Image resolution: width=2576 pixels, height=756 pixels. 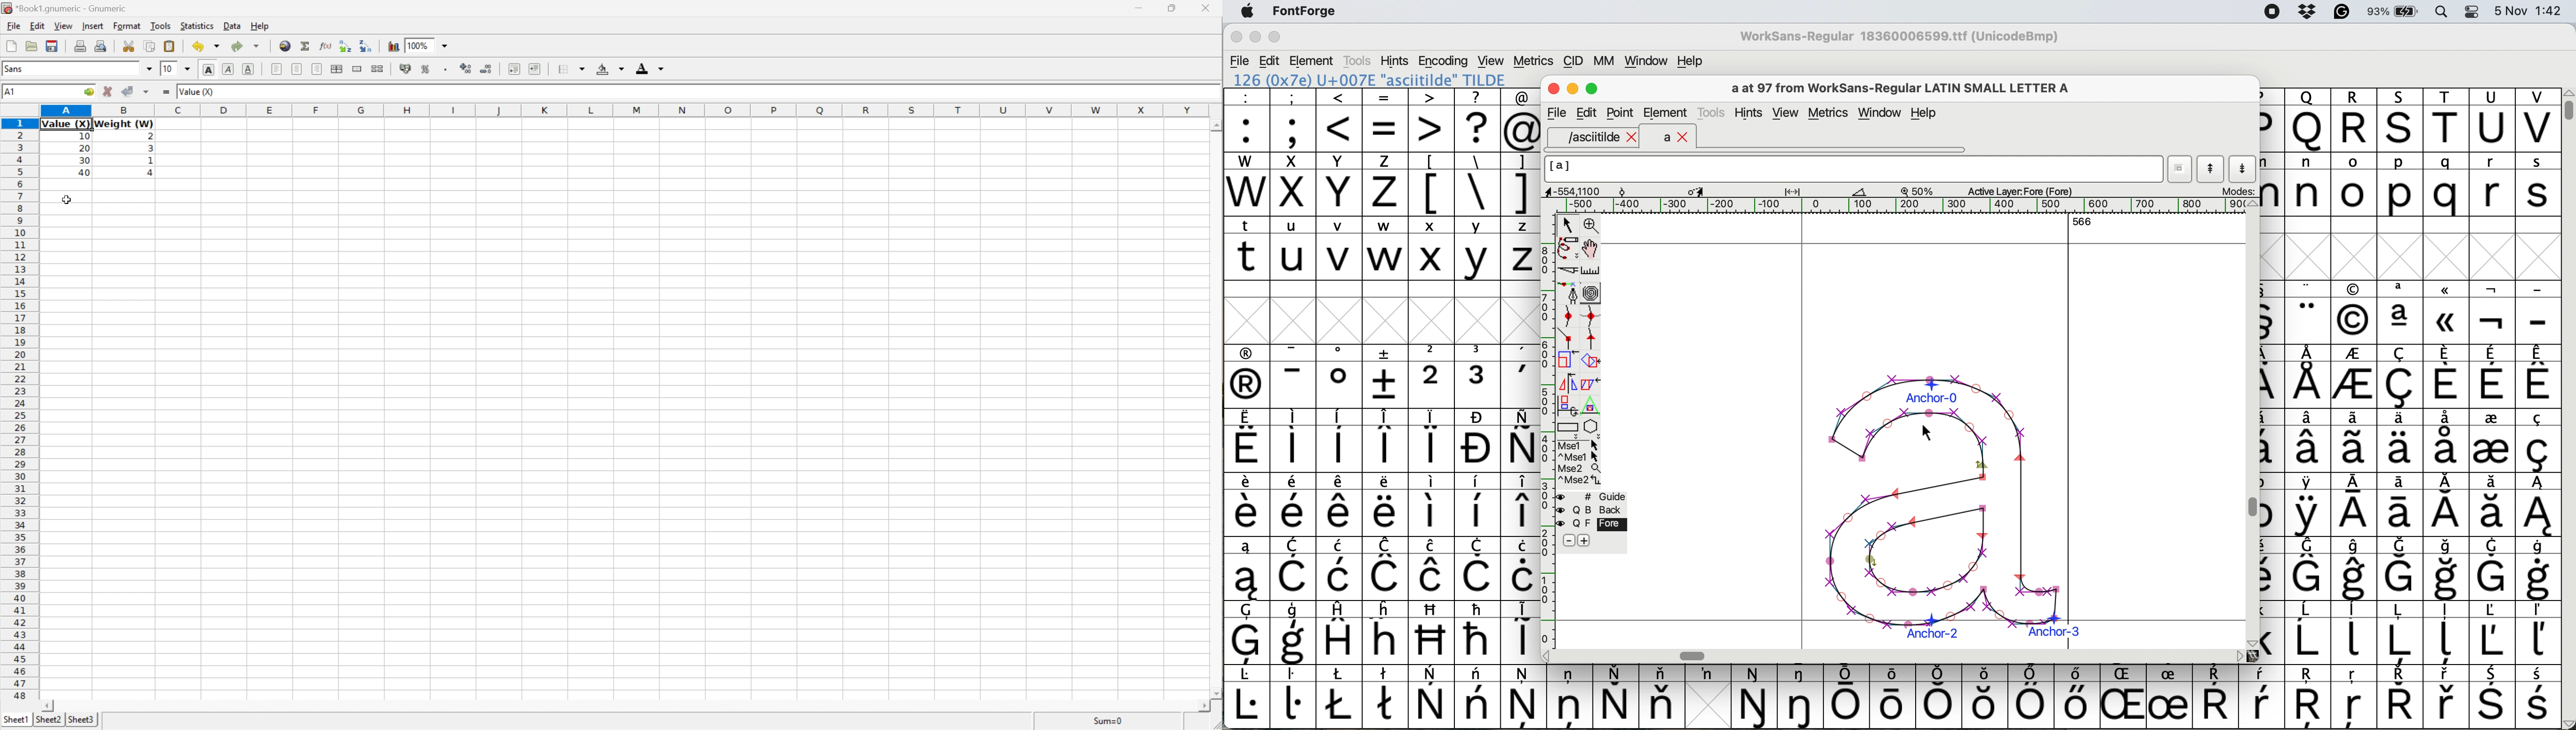 What do you see at coordinates (29, 46) in the screenshot?
I see `Open a file` at bounding box center [29, 46].